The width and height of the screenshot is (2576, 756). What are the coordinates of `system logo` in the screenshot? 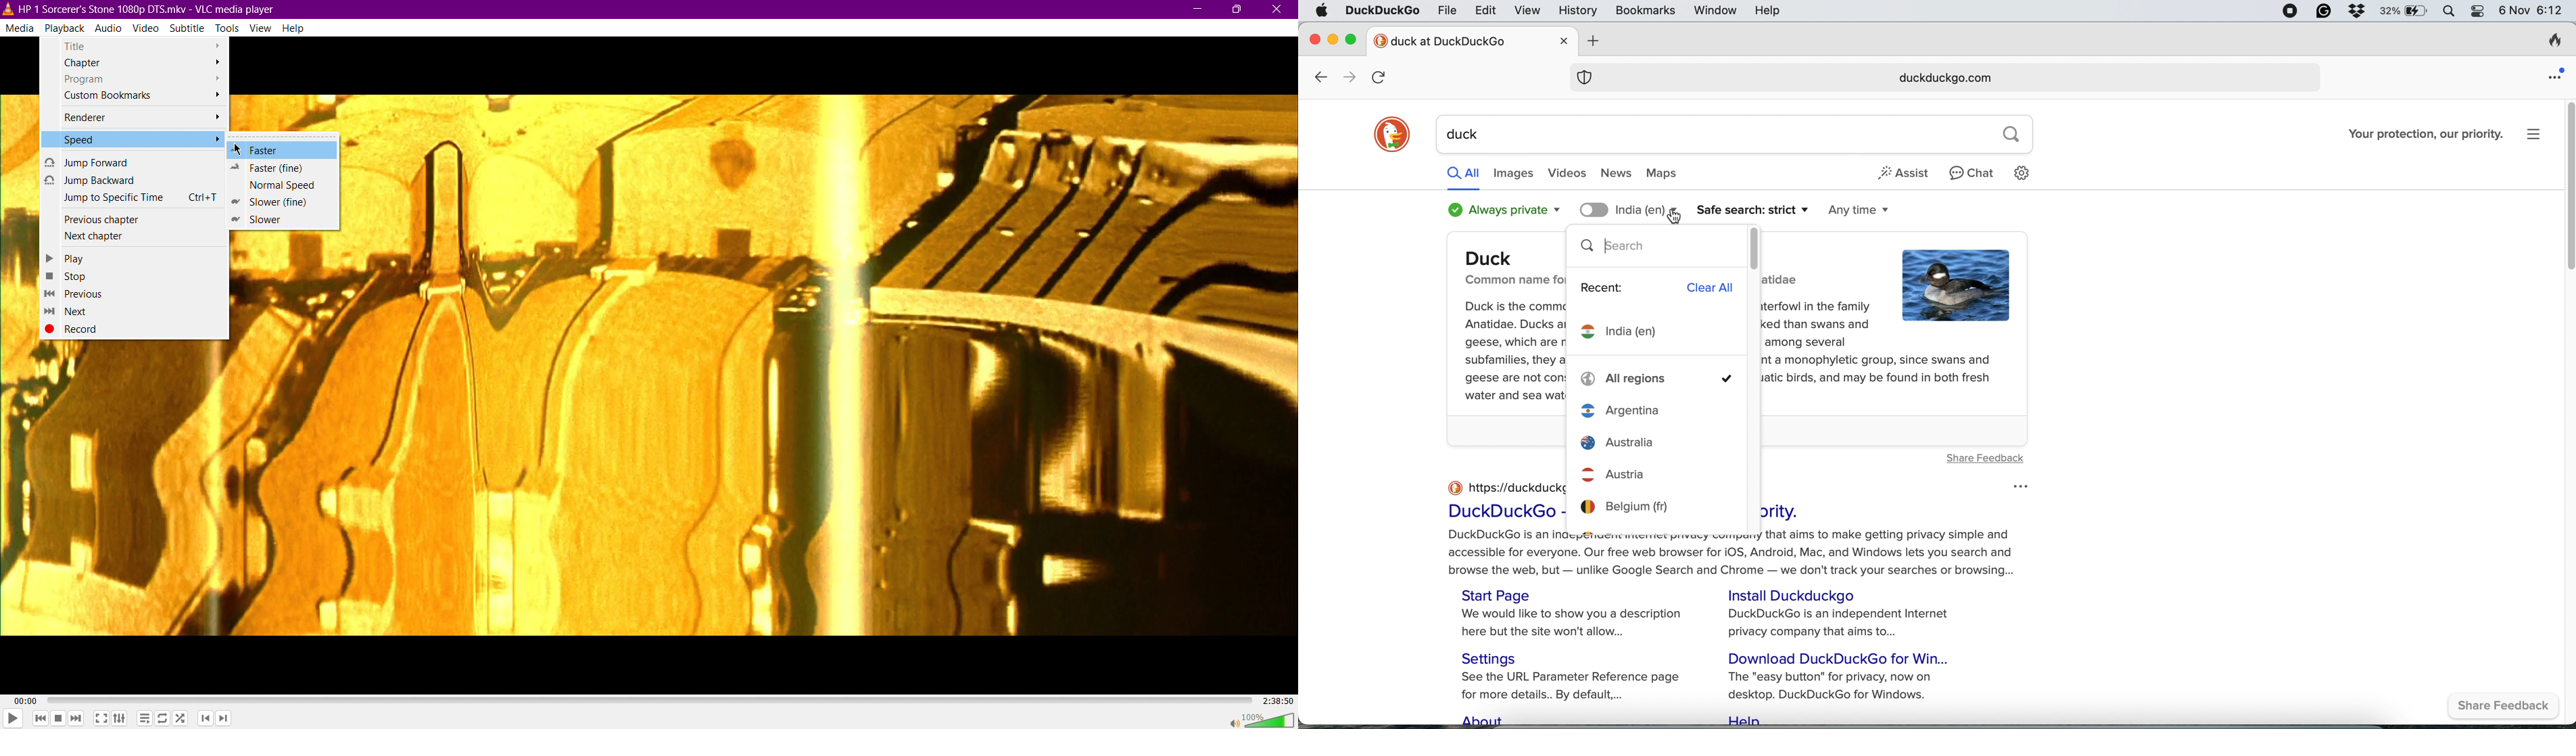 It's located at (1321, 12).